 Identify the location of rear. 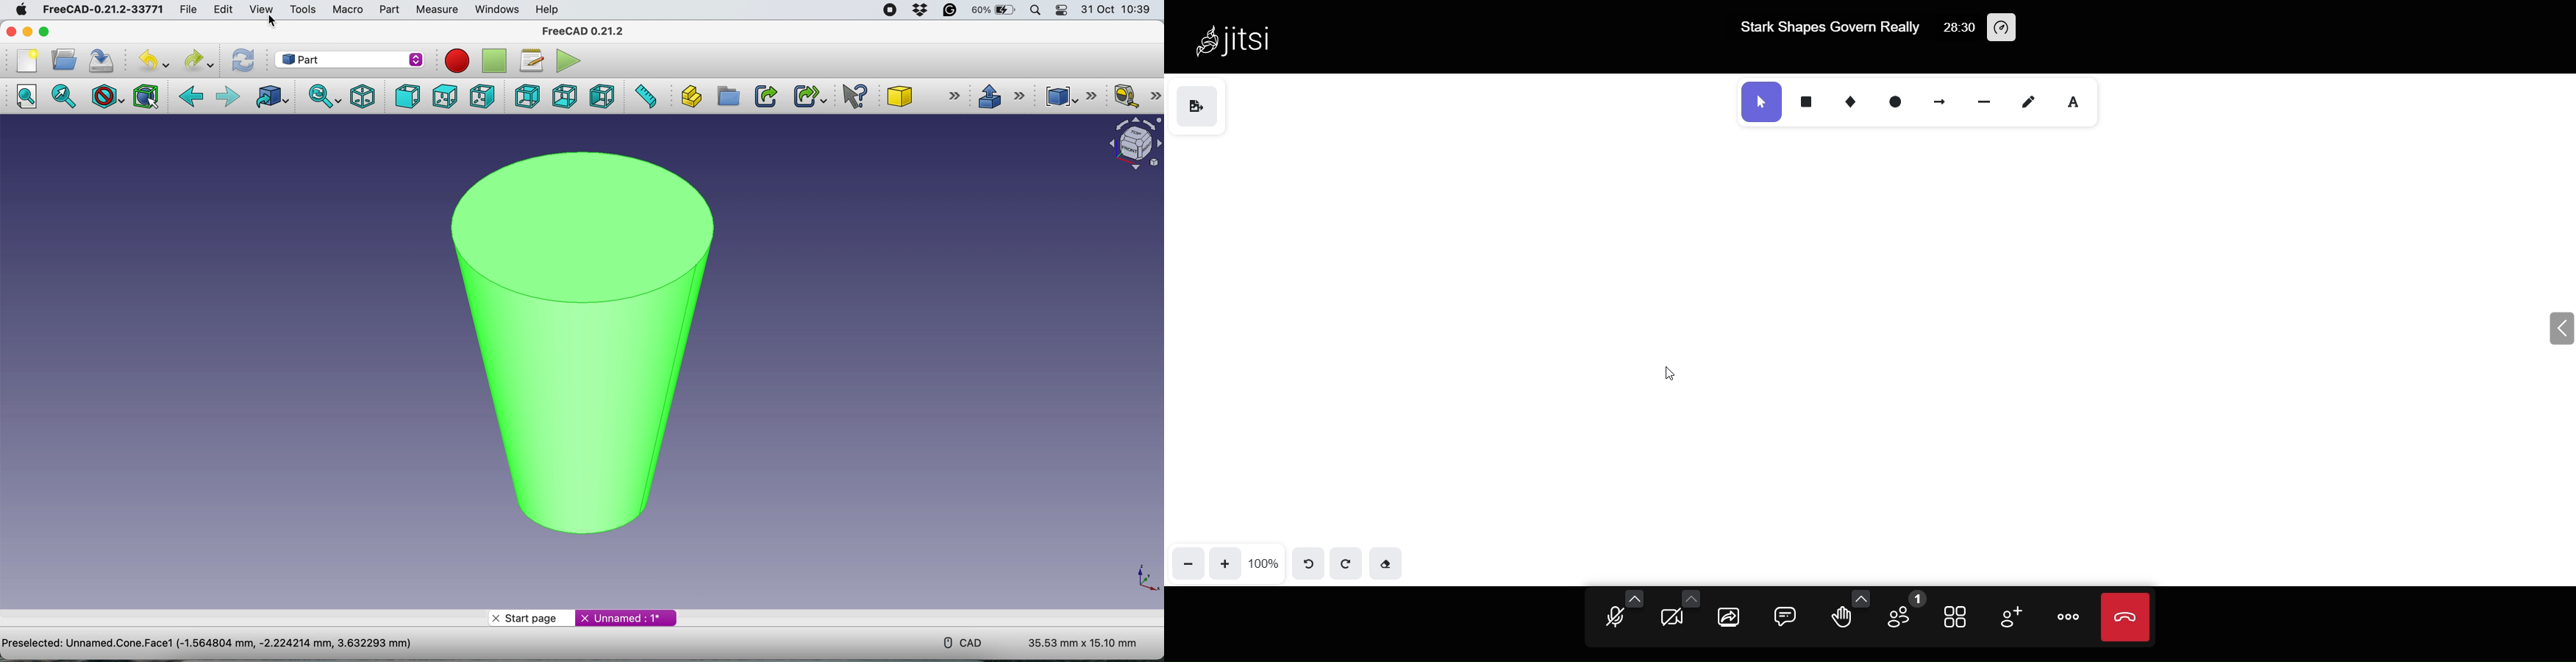
(526, 98).